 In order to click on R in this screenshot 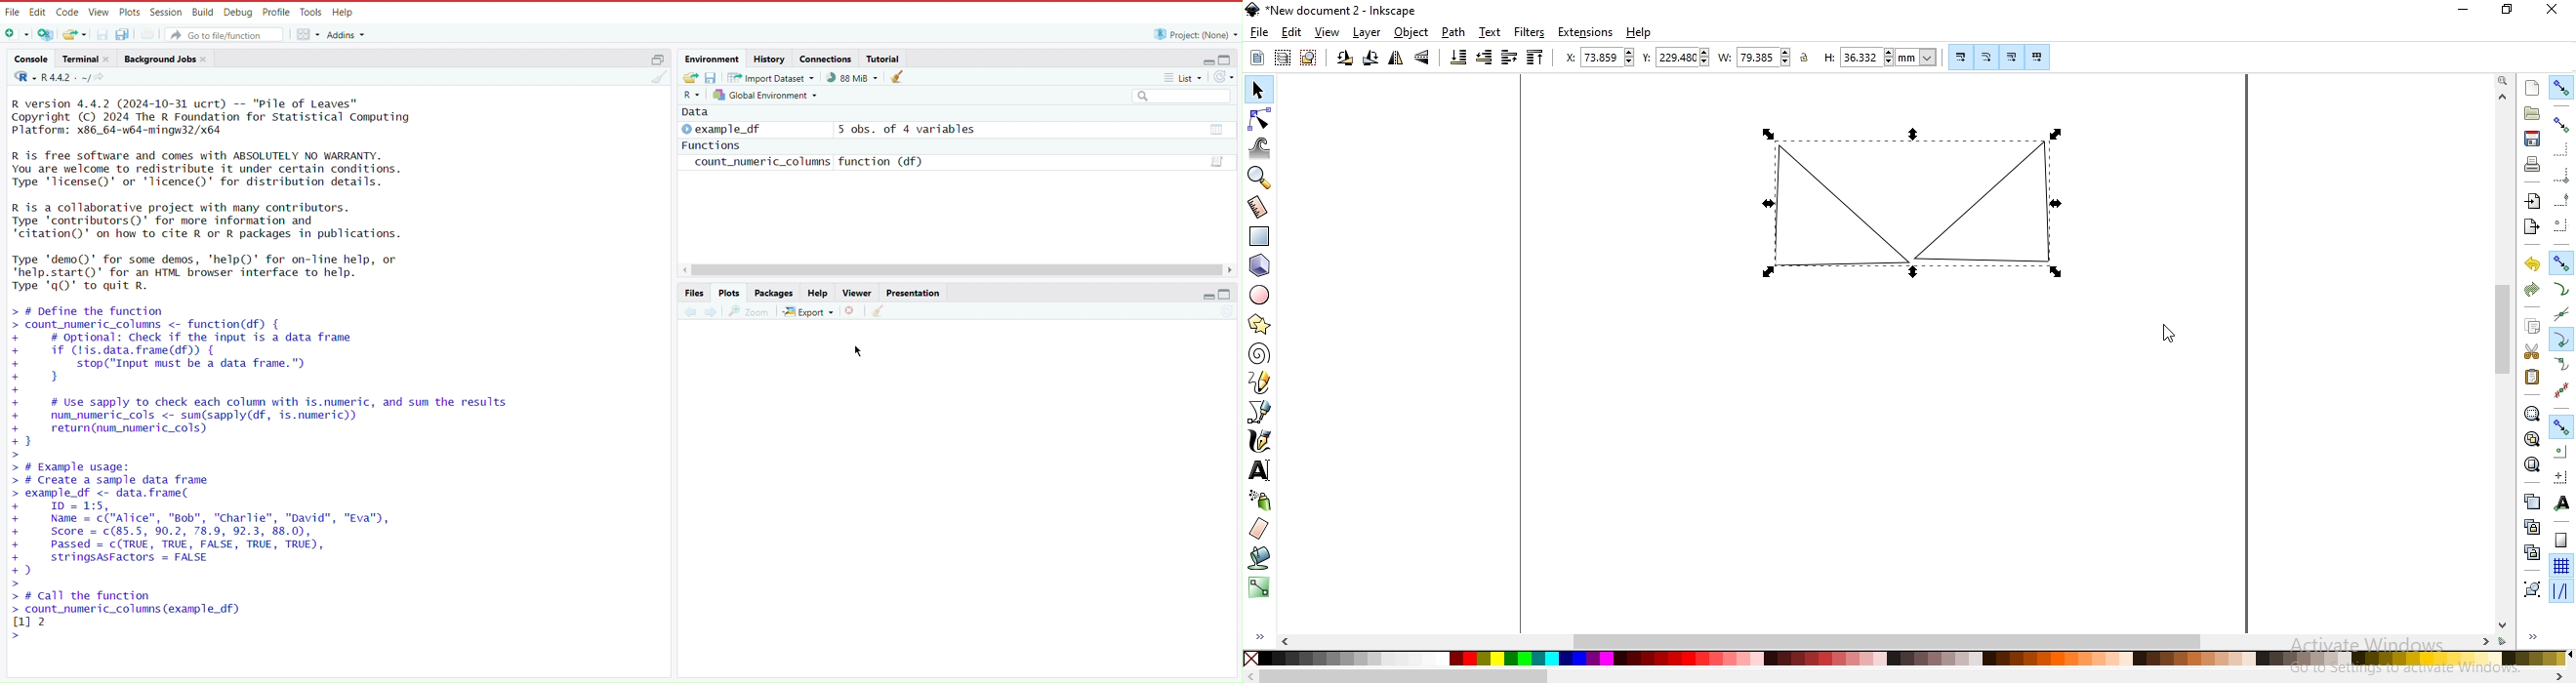, I will do `click(21, 78)`.